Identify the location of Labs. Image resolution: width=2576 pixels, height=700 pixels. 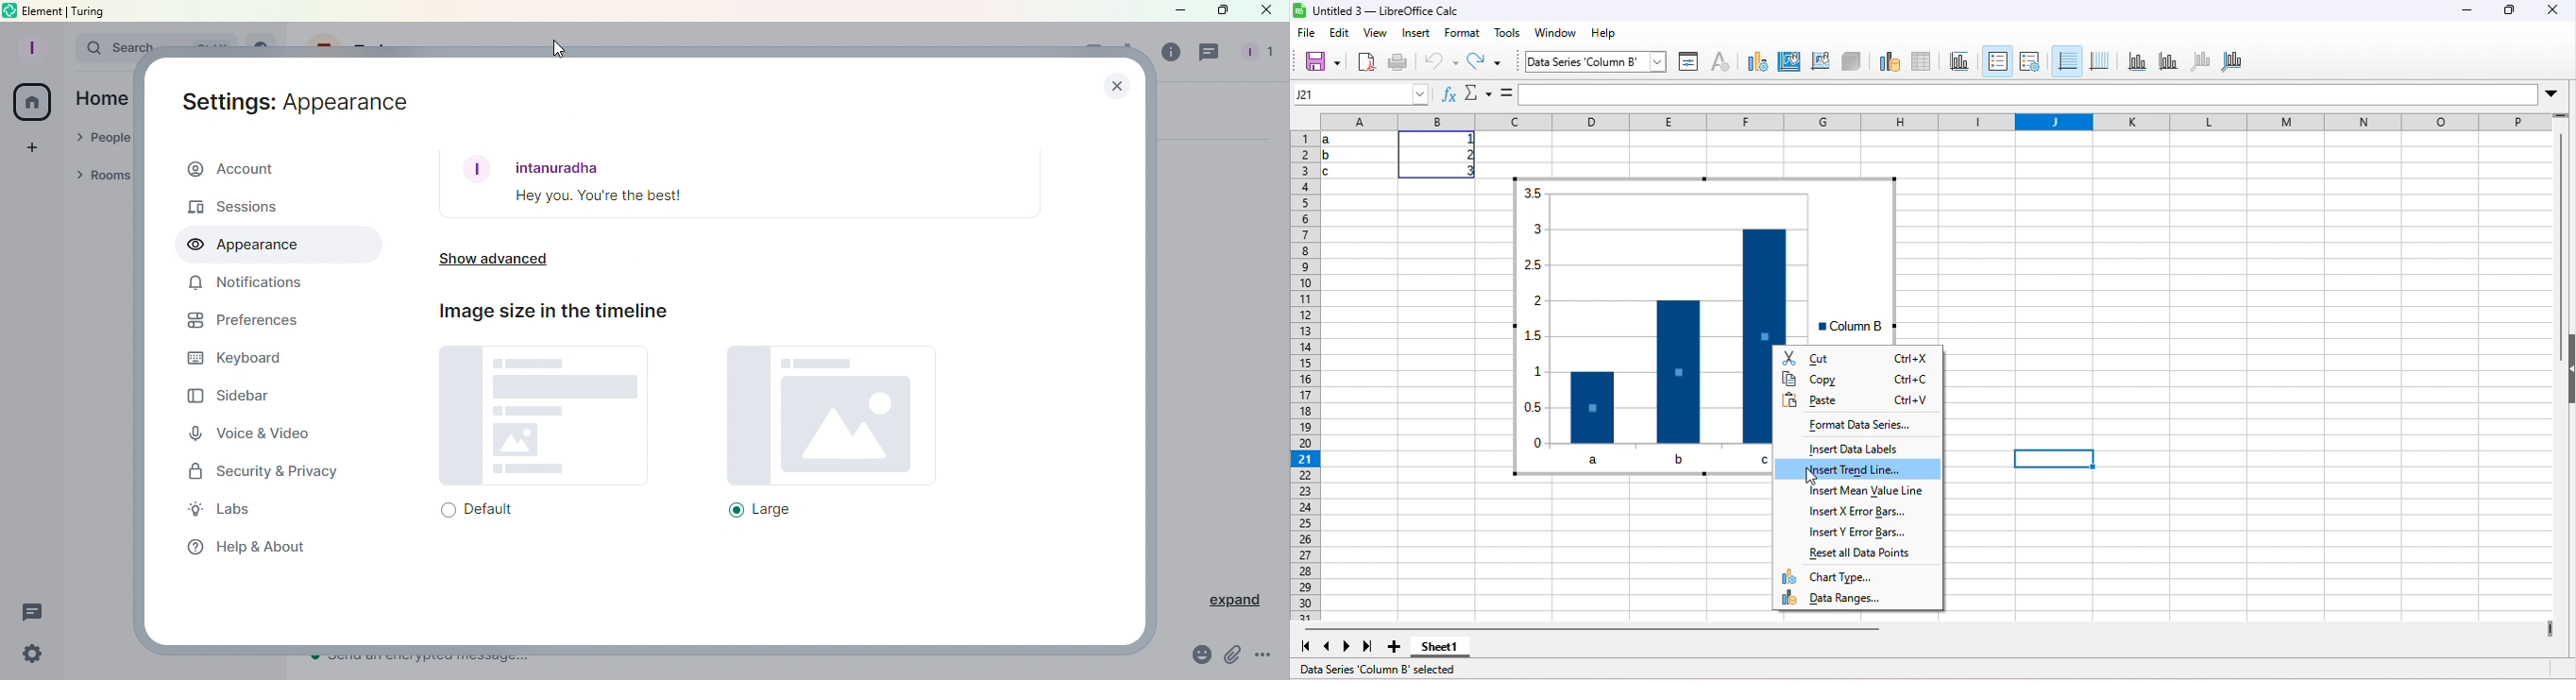
(233, 512).